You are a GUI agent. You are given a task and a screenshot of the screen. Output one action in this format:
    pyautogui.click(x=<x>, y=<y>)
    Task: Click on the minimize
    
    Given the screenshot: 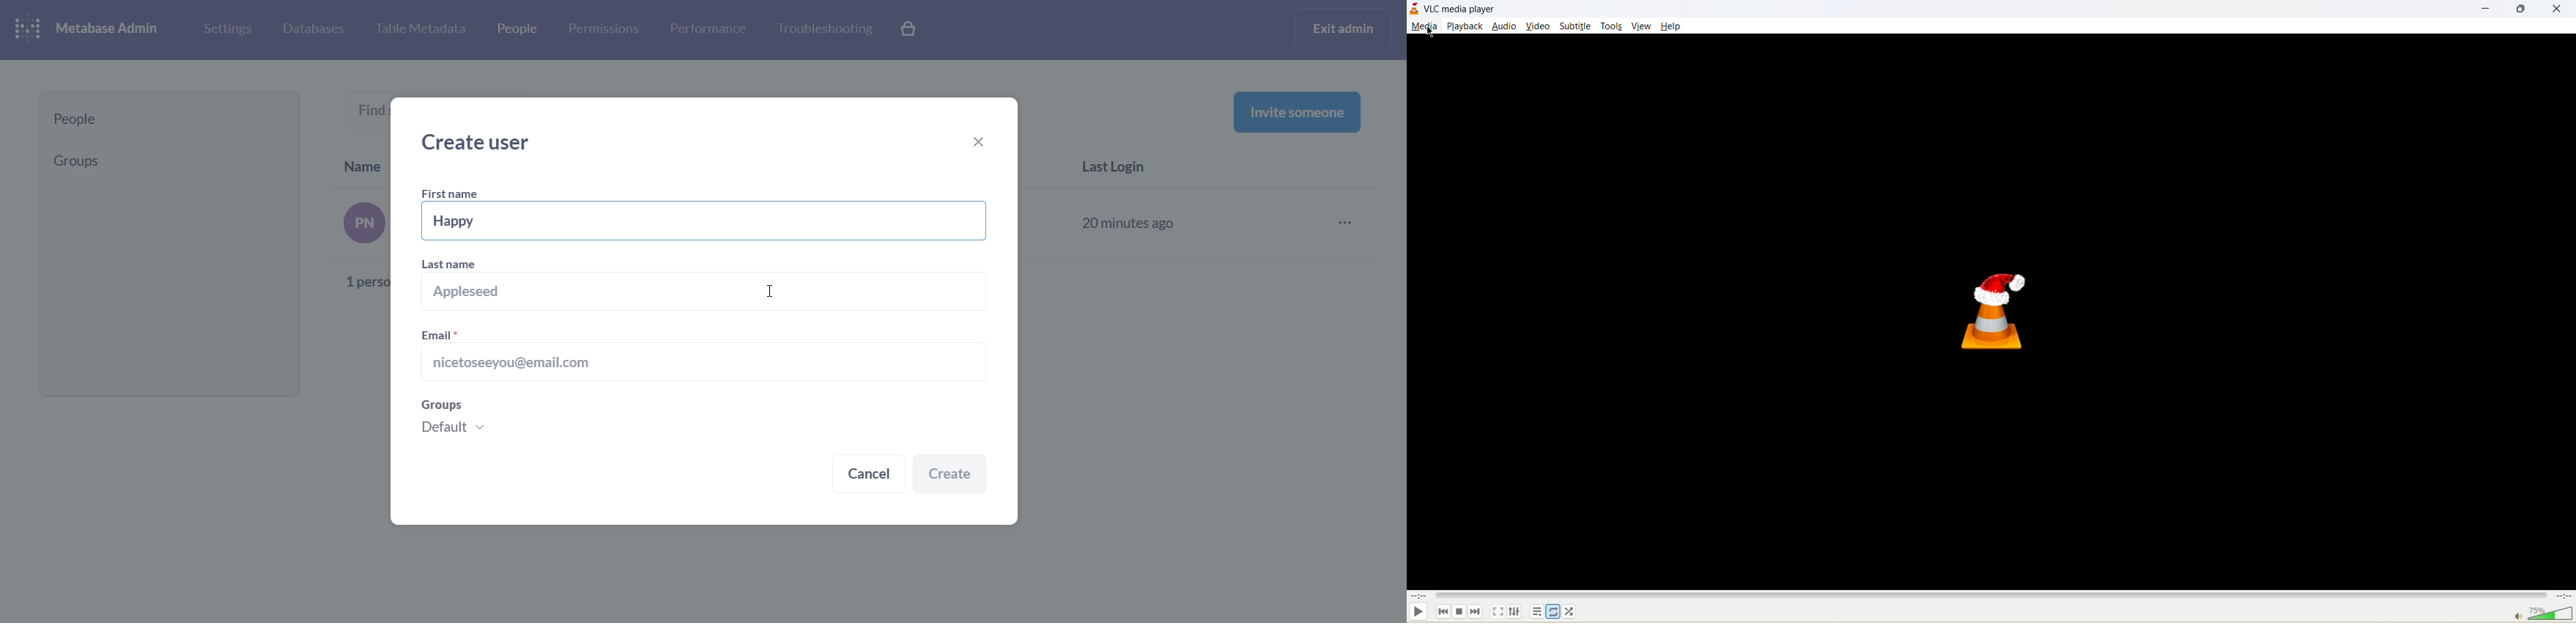 What is the action you would take?
    pyautogui.click(x=2485, y=11)
    